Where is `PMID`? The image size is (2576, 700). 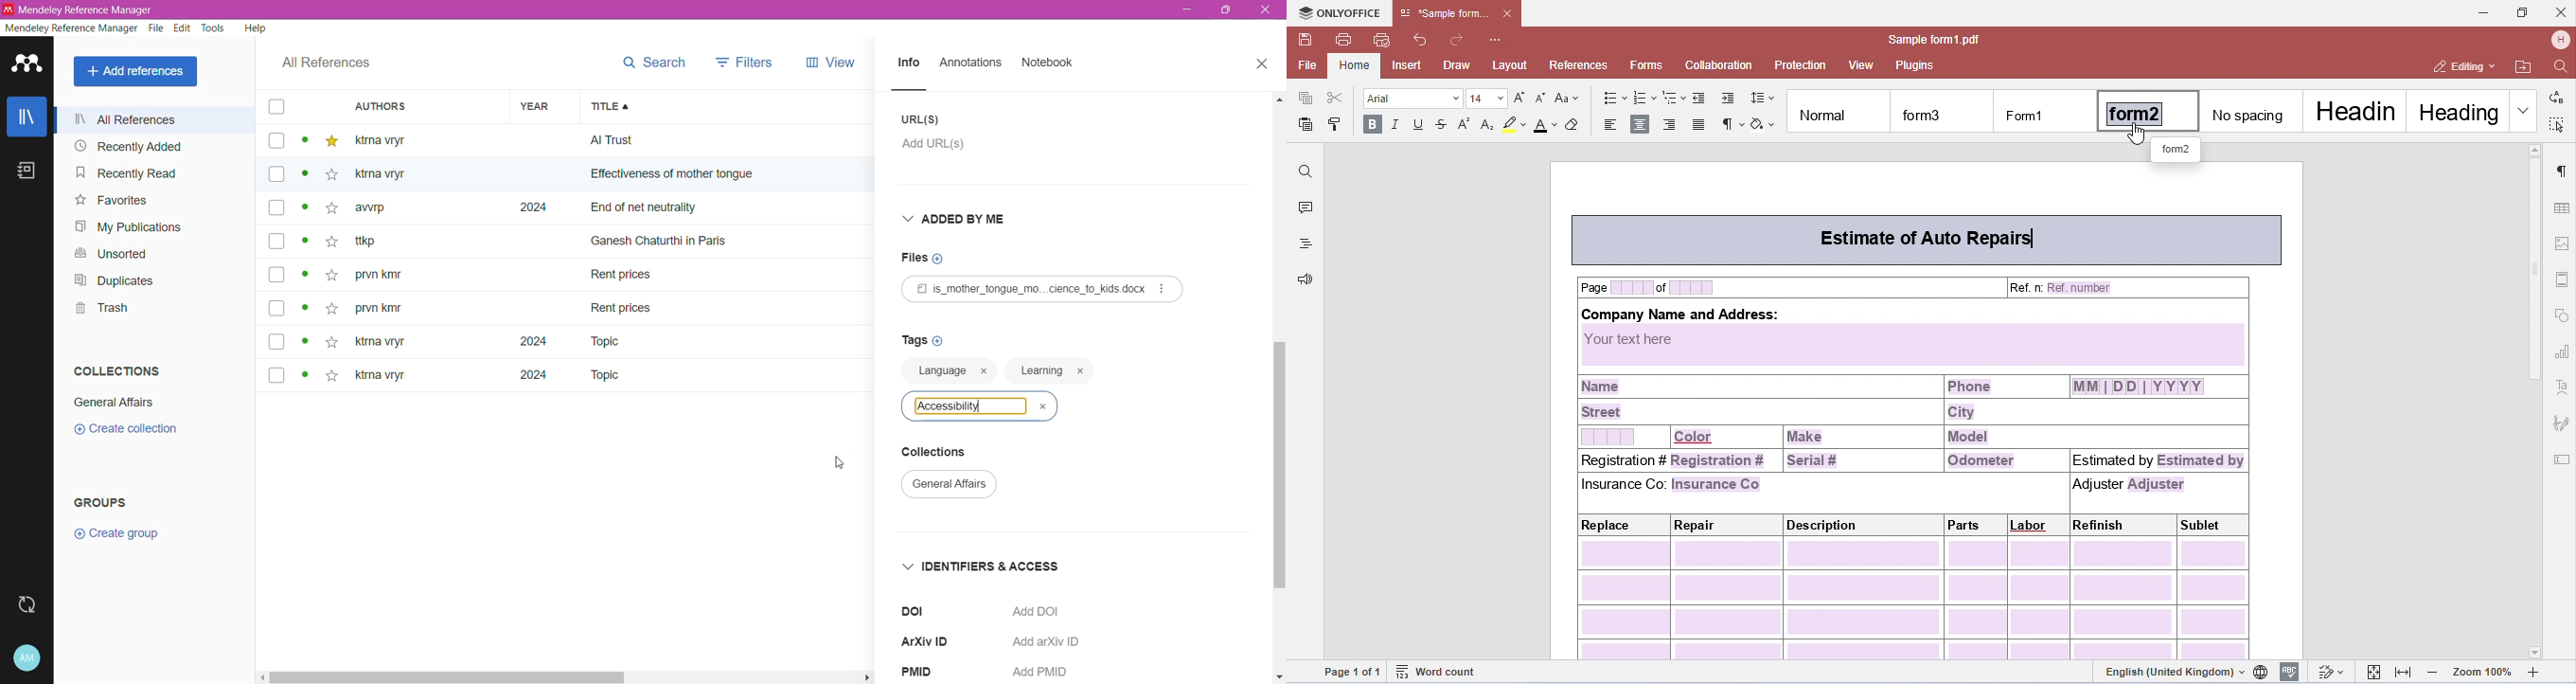
PMID is located at coordinates (926, 673).